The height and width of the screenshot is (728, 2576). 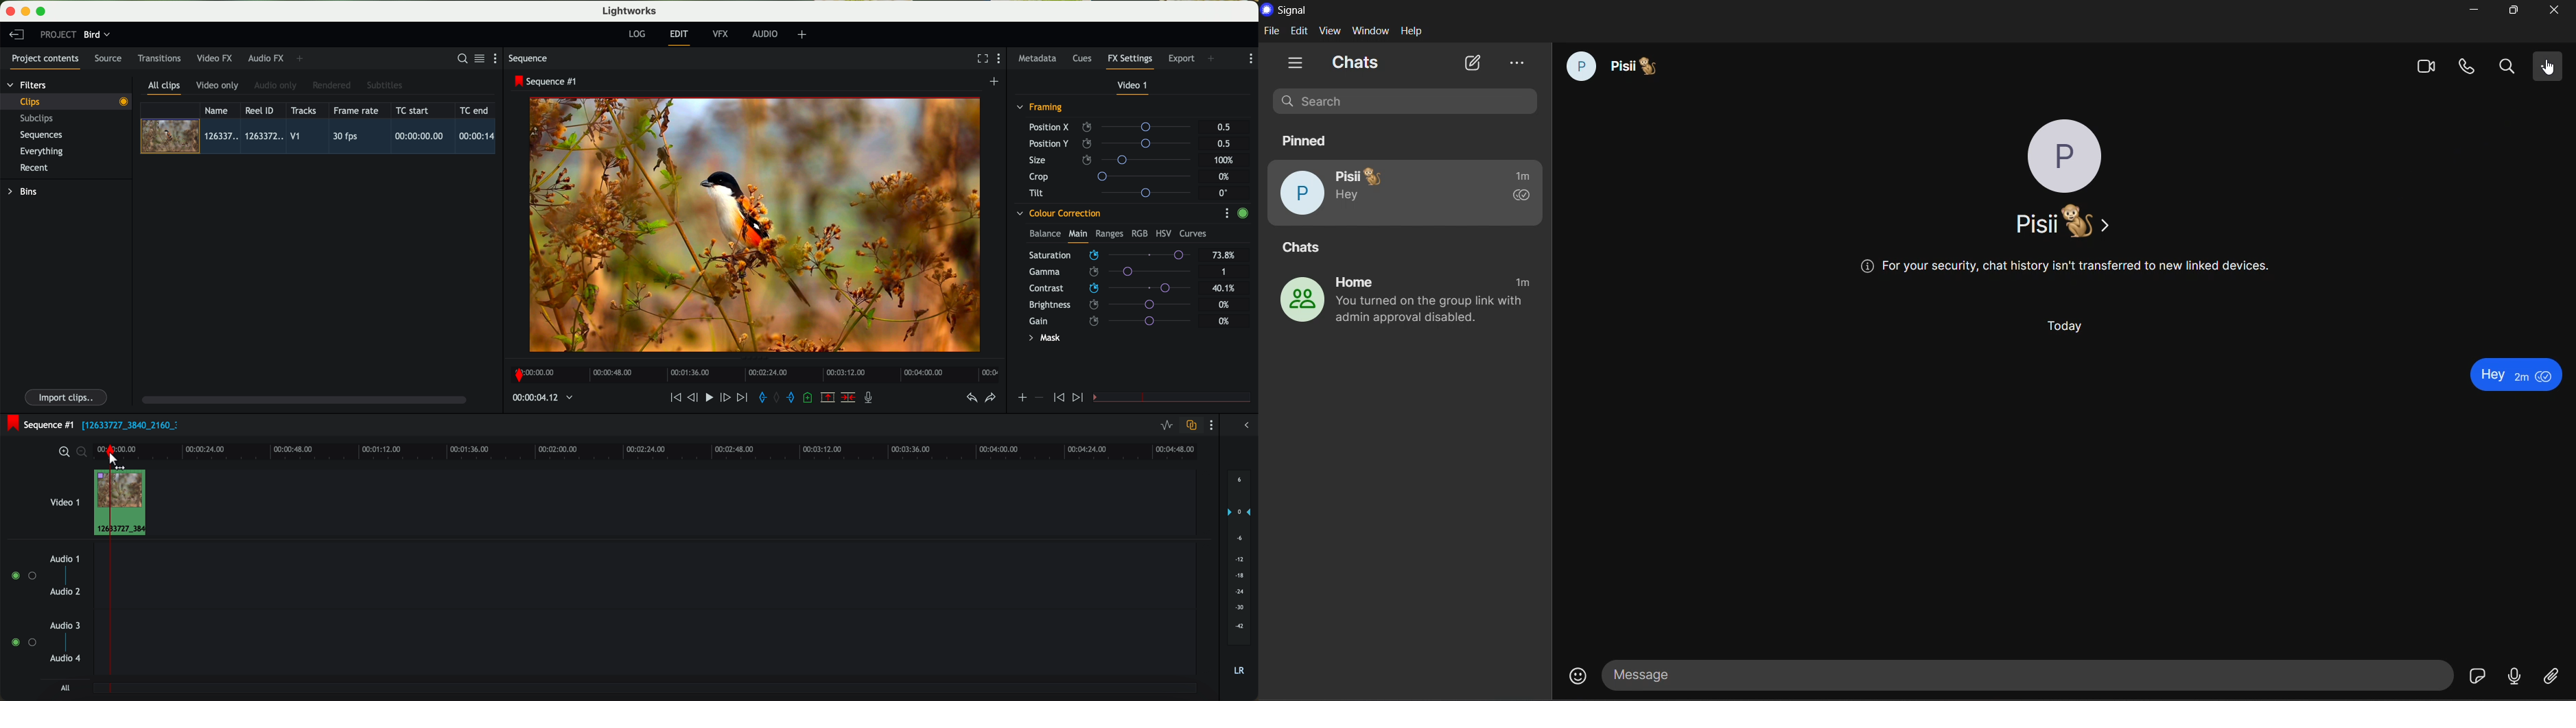 I want to click on audio 2, so click(x=66, y=592).